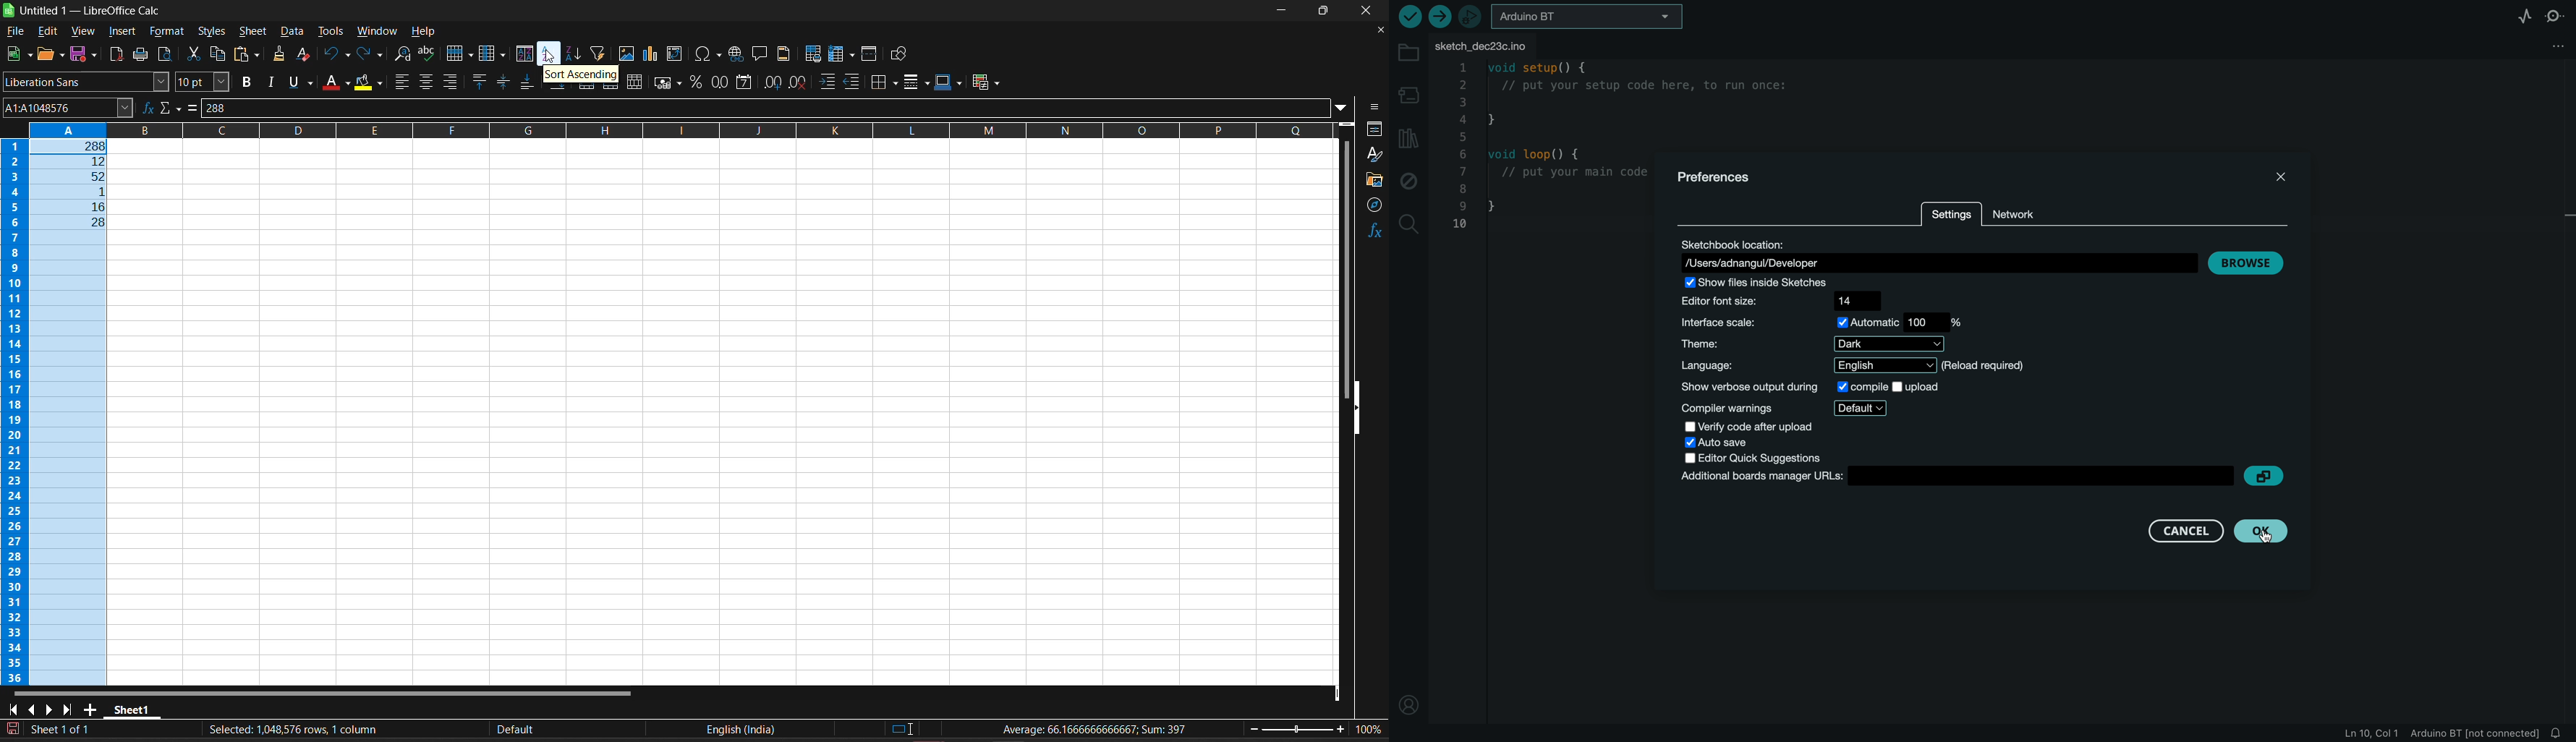 The image size is (2576, 756). Describe the element at coordinates (950, 82) in the screenshot. I see `border color` at that location.